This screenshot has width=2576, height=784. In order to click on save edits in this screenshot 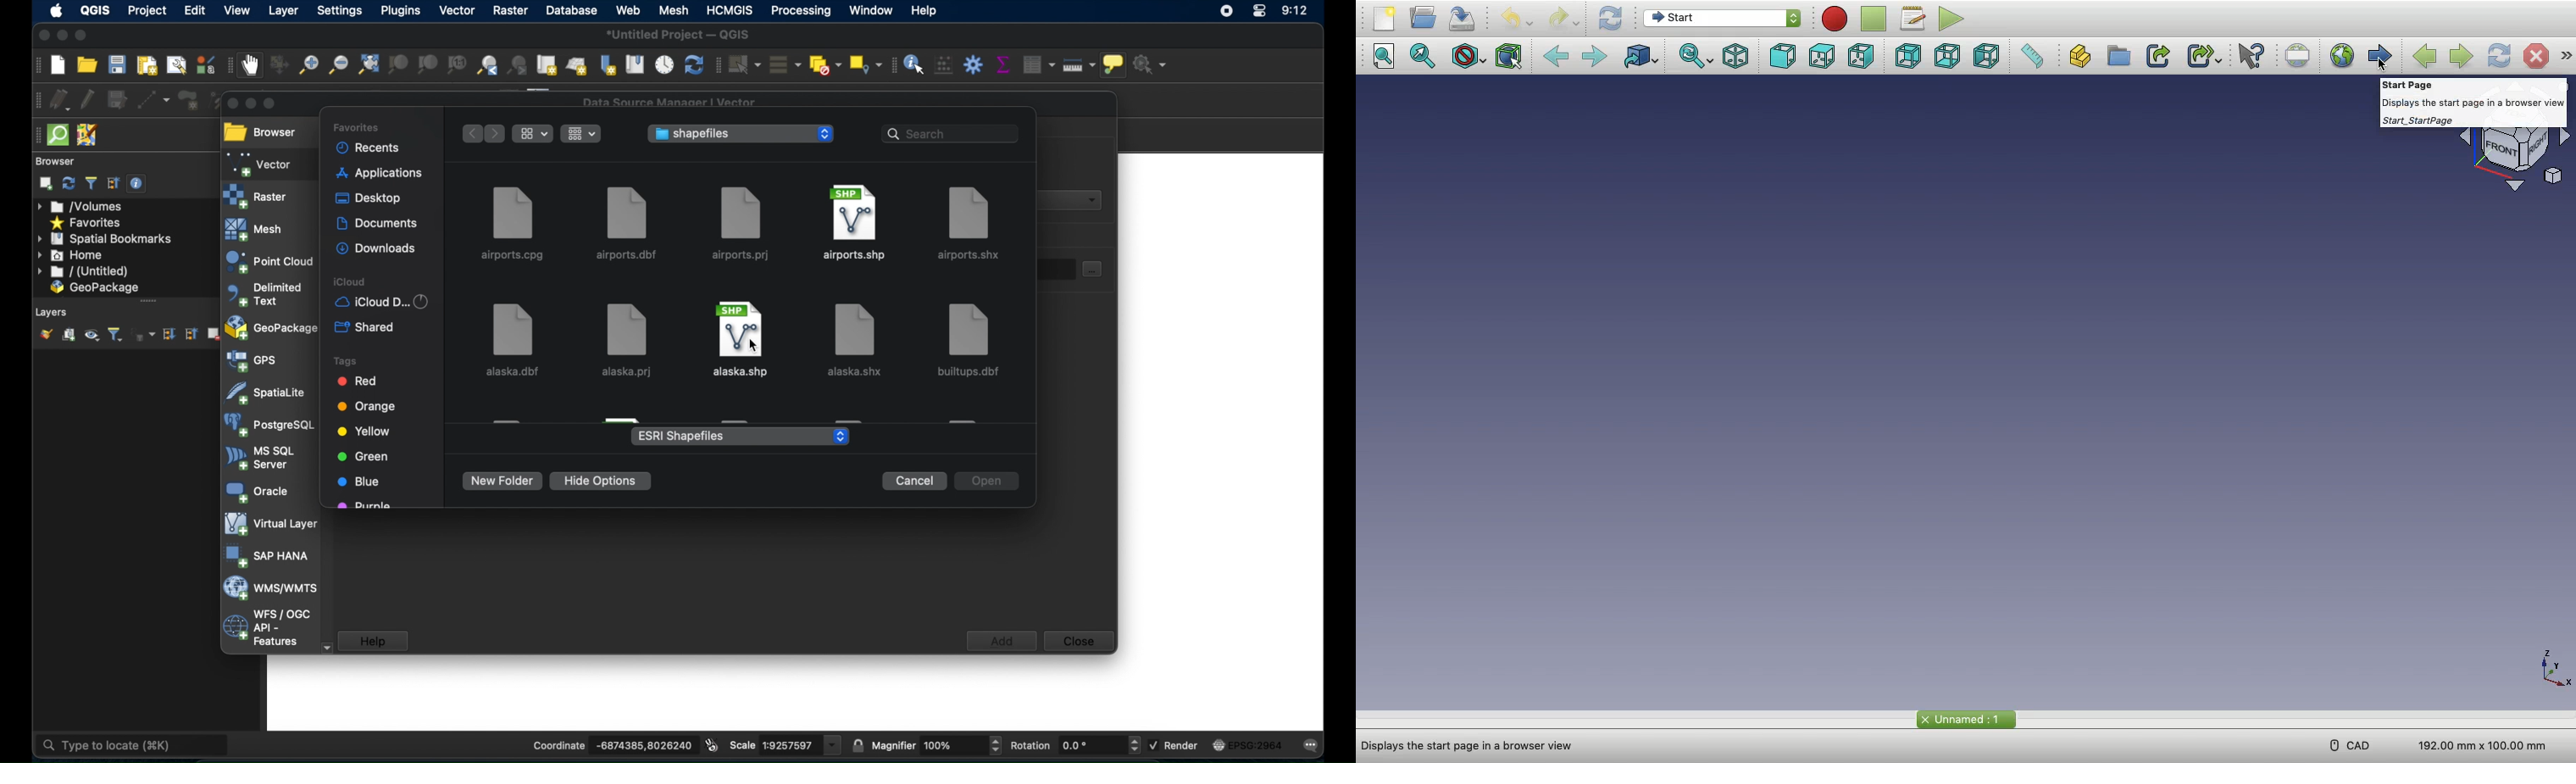, I will do `click(117, 100)`.